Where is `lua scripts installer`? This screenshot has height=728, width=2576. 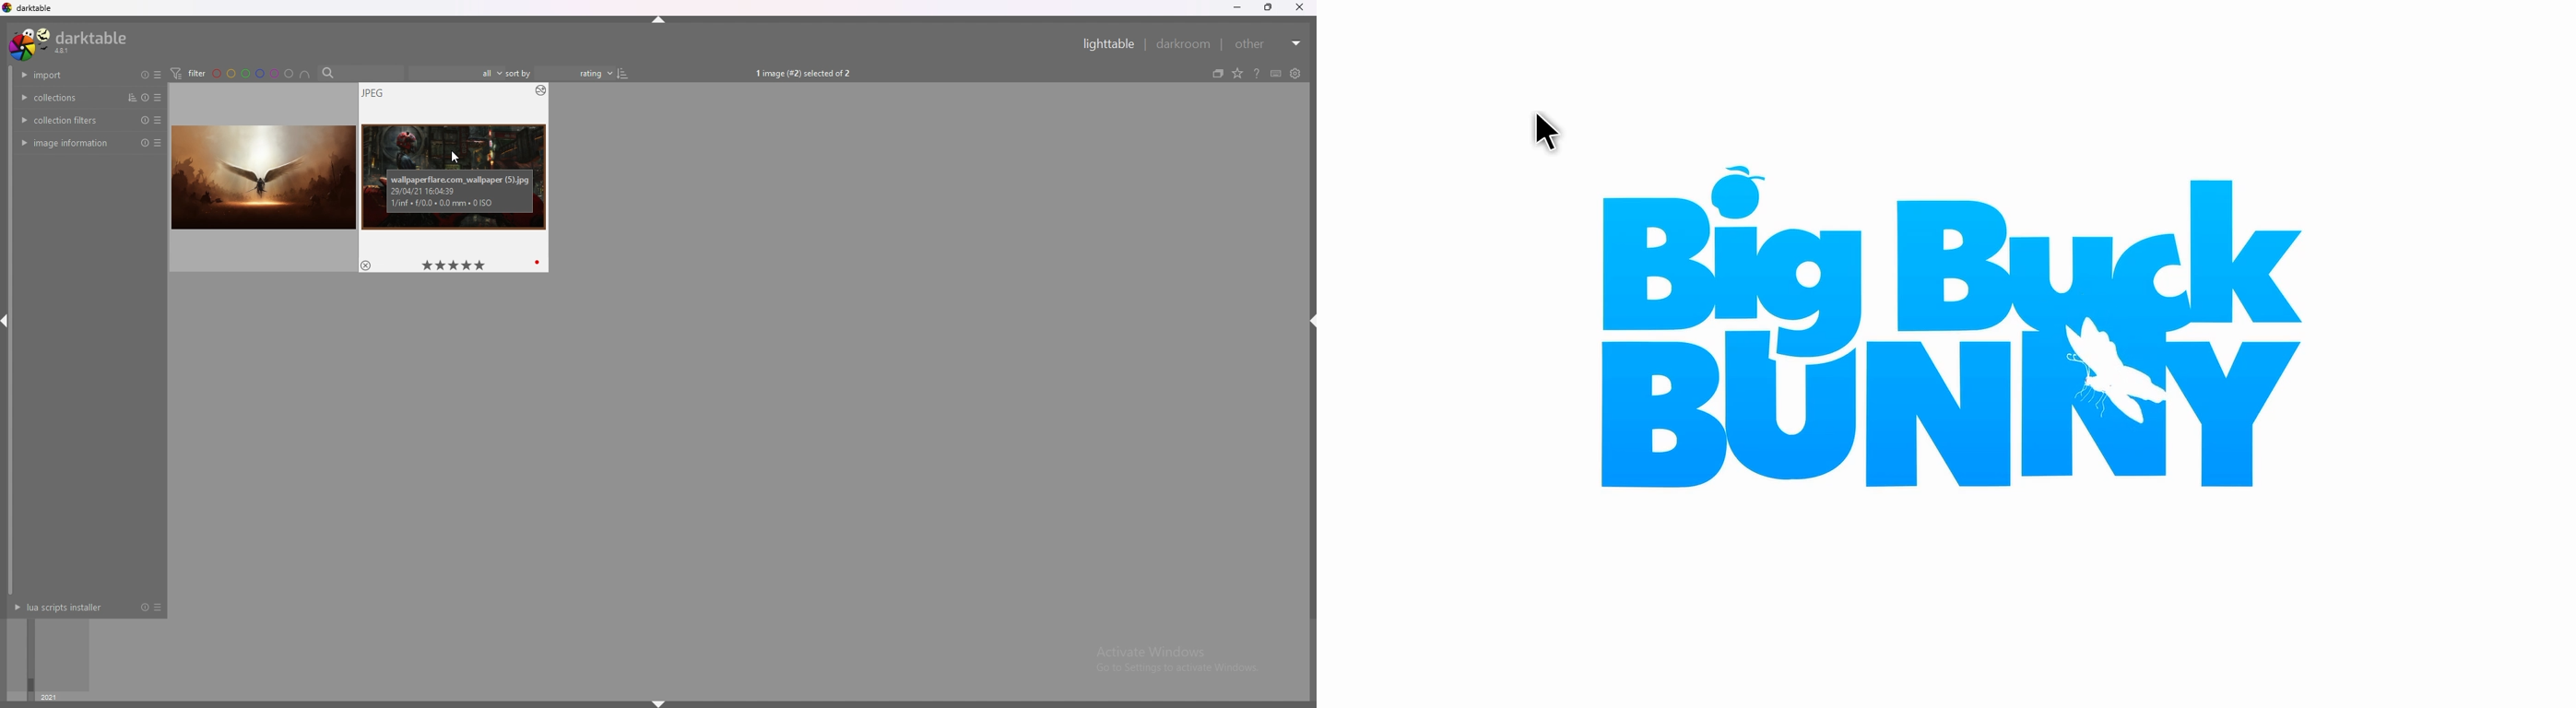
lua scripts installer is located at coordinates (67, 606).